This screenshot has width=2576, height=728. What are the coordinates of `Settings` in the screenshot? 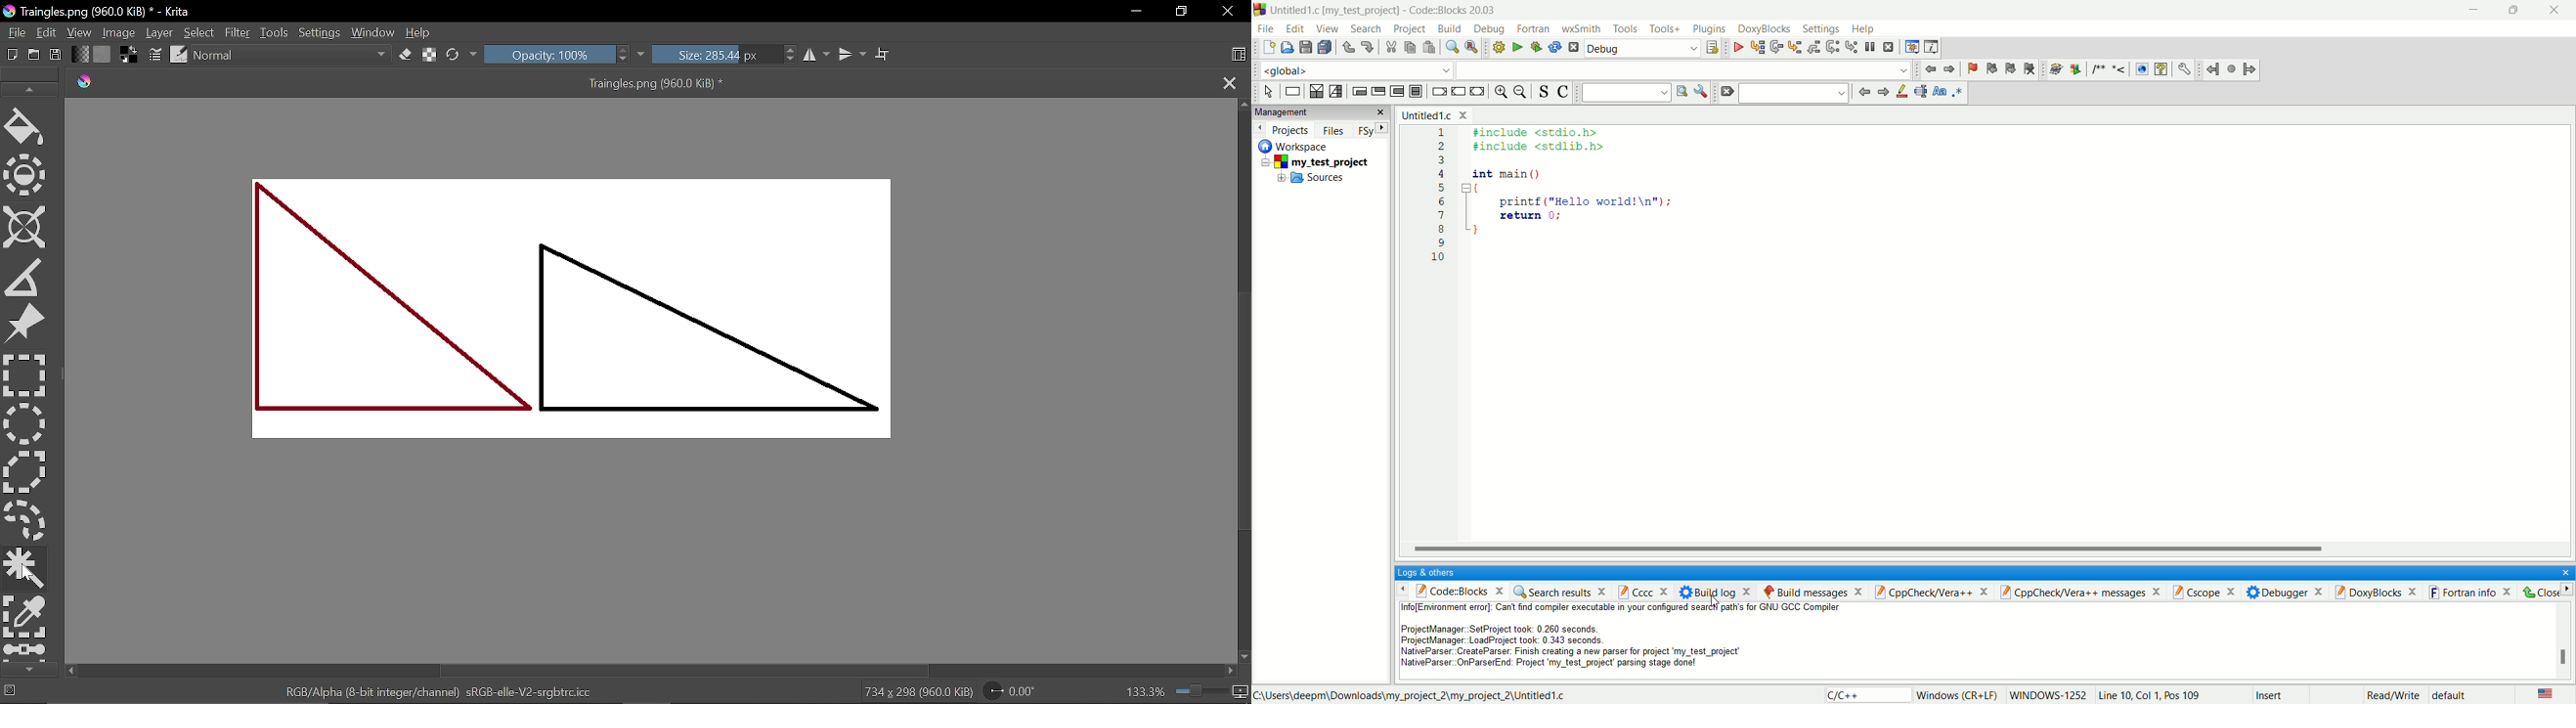 It's located at (322, 32).